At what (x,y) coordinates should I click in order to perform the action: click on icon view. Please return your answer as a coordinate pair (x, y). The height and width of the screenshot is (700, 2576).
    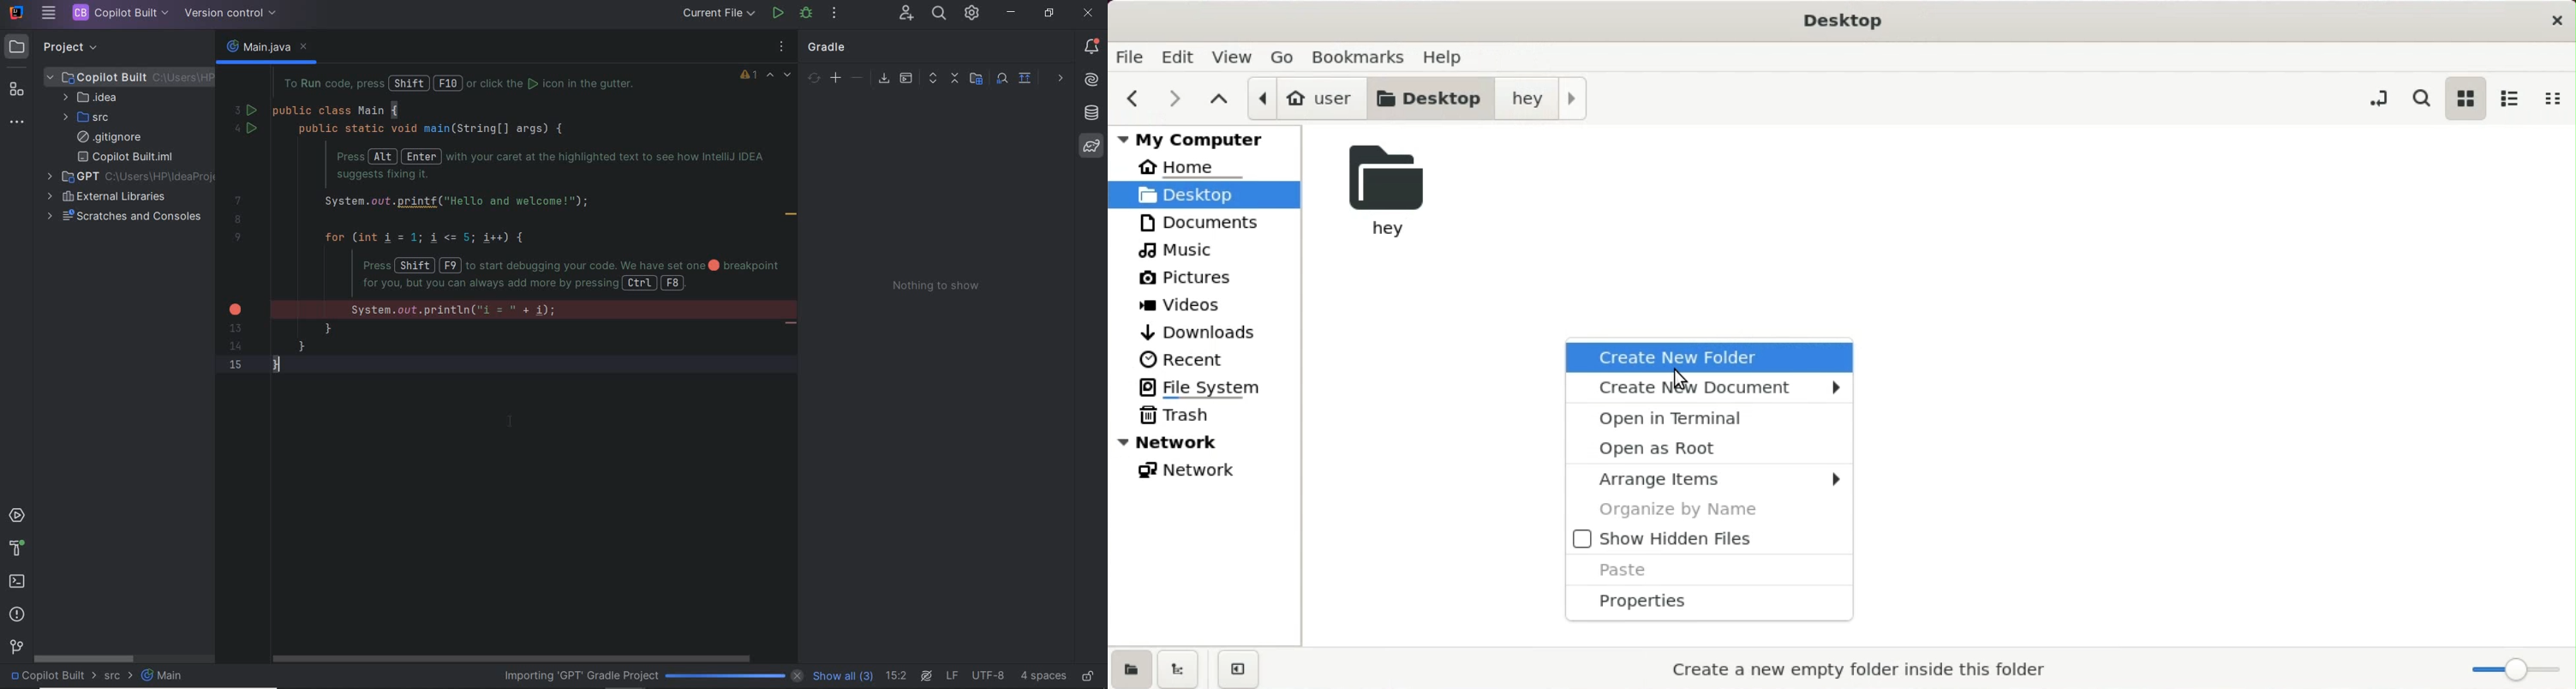
    Looking at the image, I should click on (2465, 98).